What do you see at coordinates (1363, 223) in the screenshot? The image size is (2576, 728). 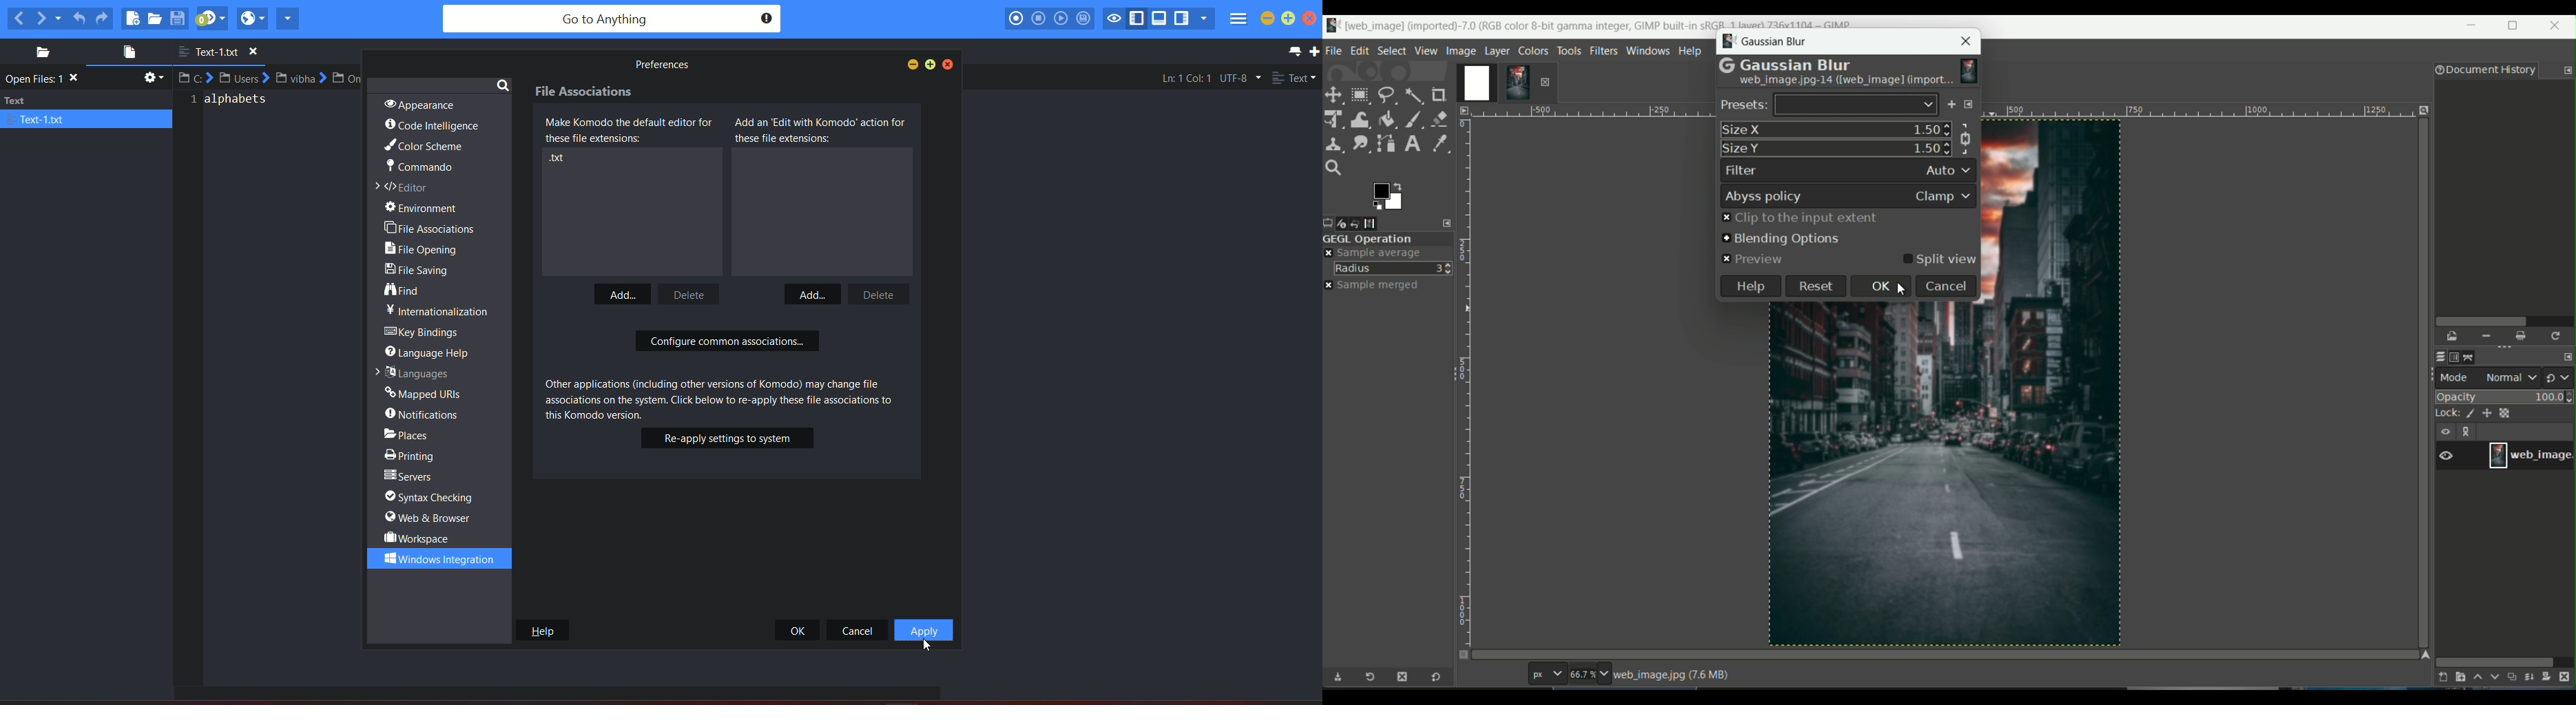 I see `undo` at bounding box center [1363, 223].